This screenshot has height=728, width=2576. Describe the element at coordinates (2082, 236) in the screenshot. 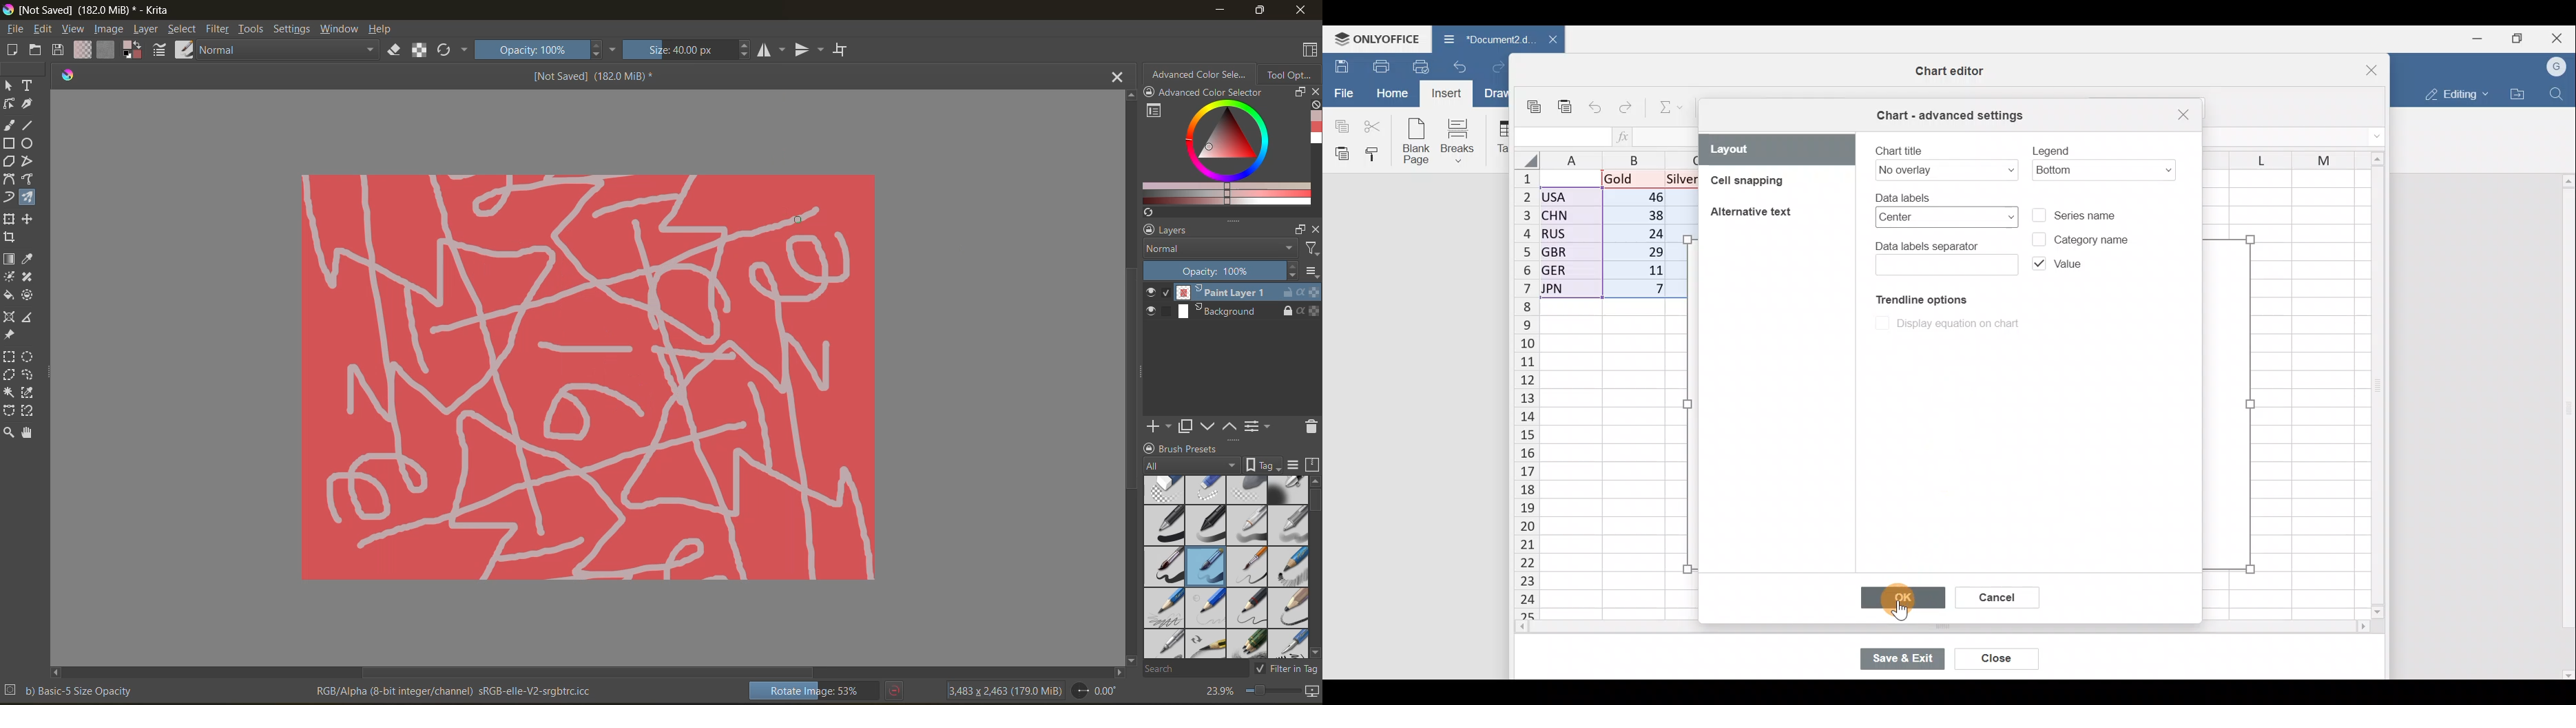

I see `Category name` at that location.